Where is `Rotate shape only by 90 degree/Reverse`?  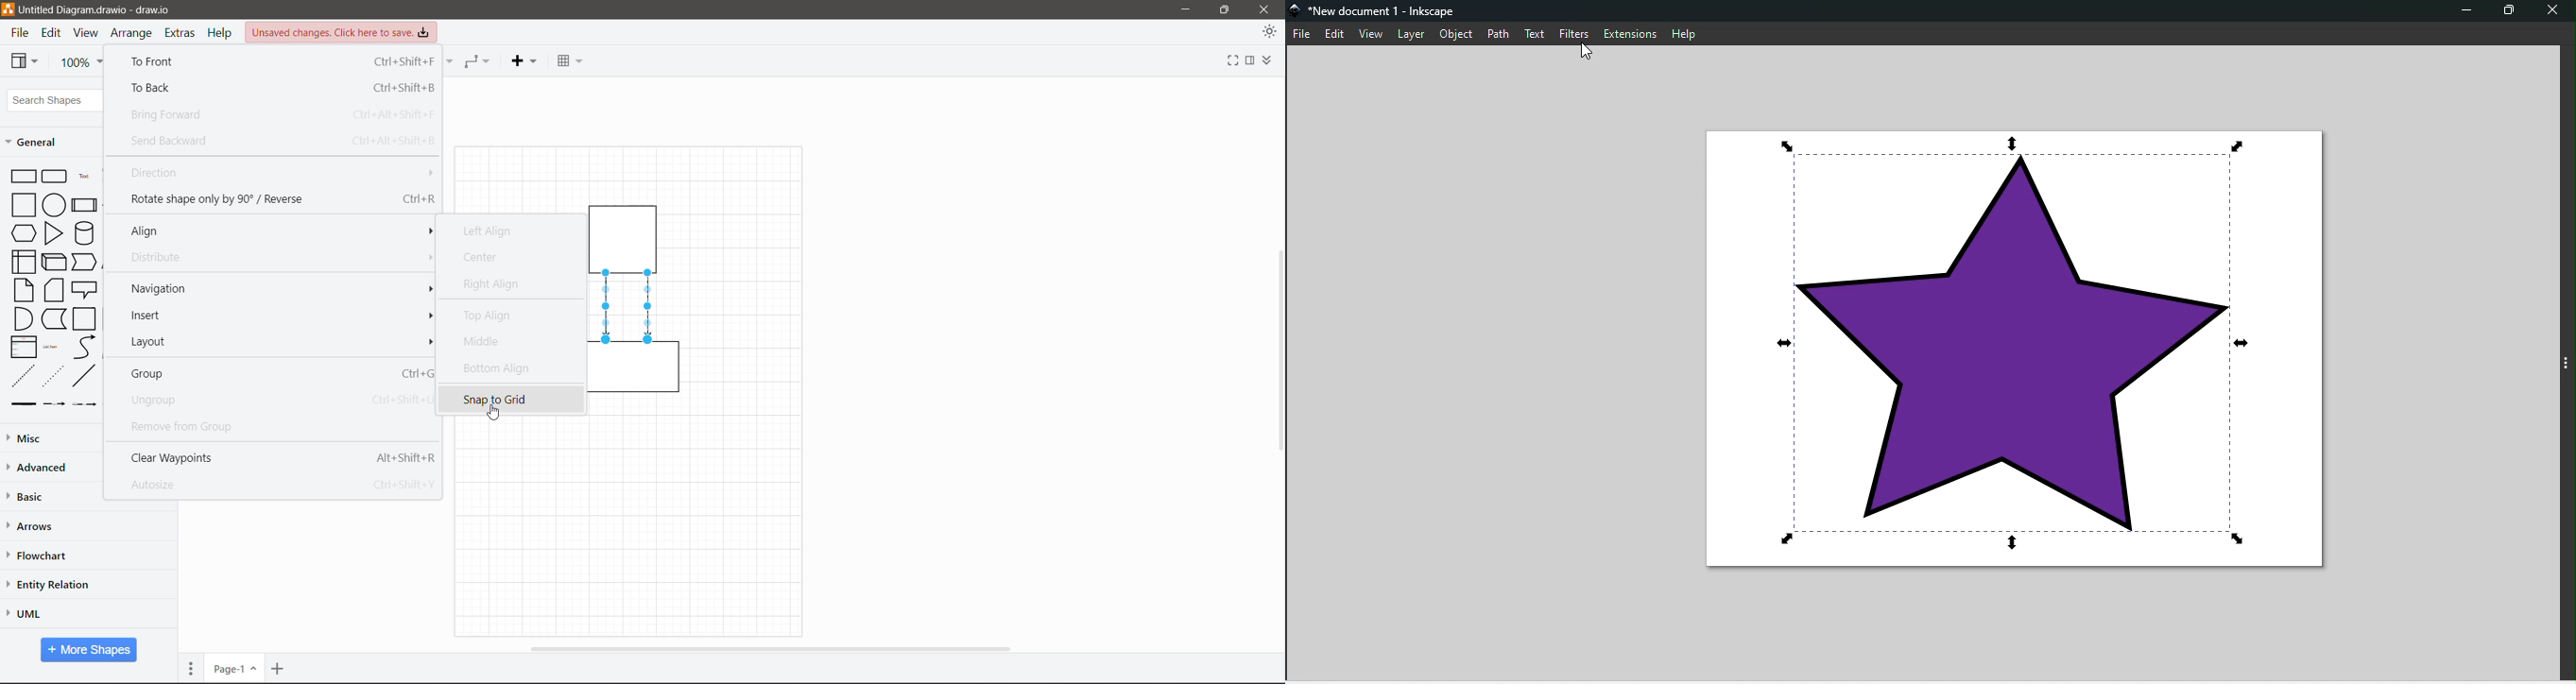 Rotate shape only by 90 degree/Reverse is located at coordinates (278, 199).